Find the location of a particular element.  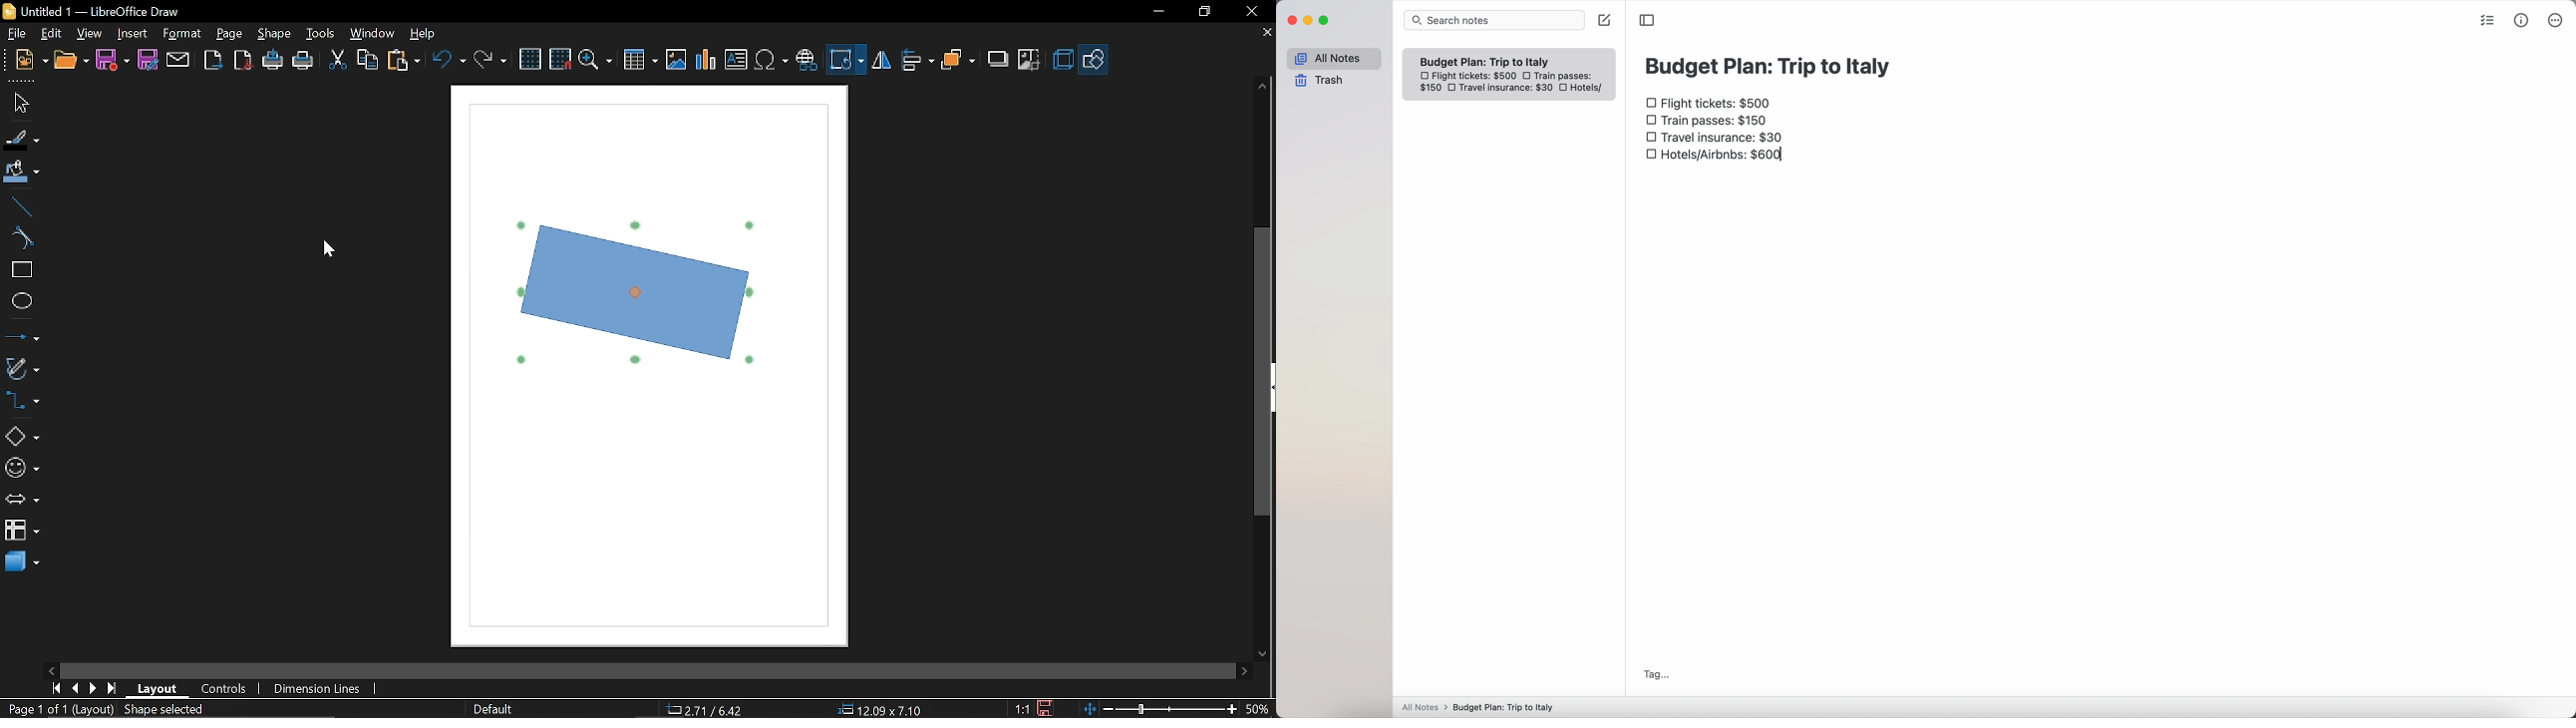

flowchart is located at coordinates (21, 533).